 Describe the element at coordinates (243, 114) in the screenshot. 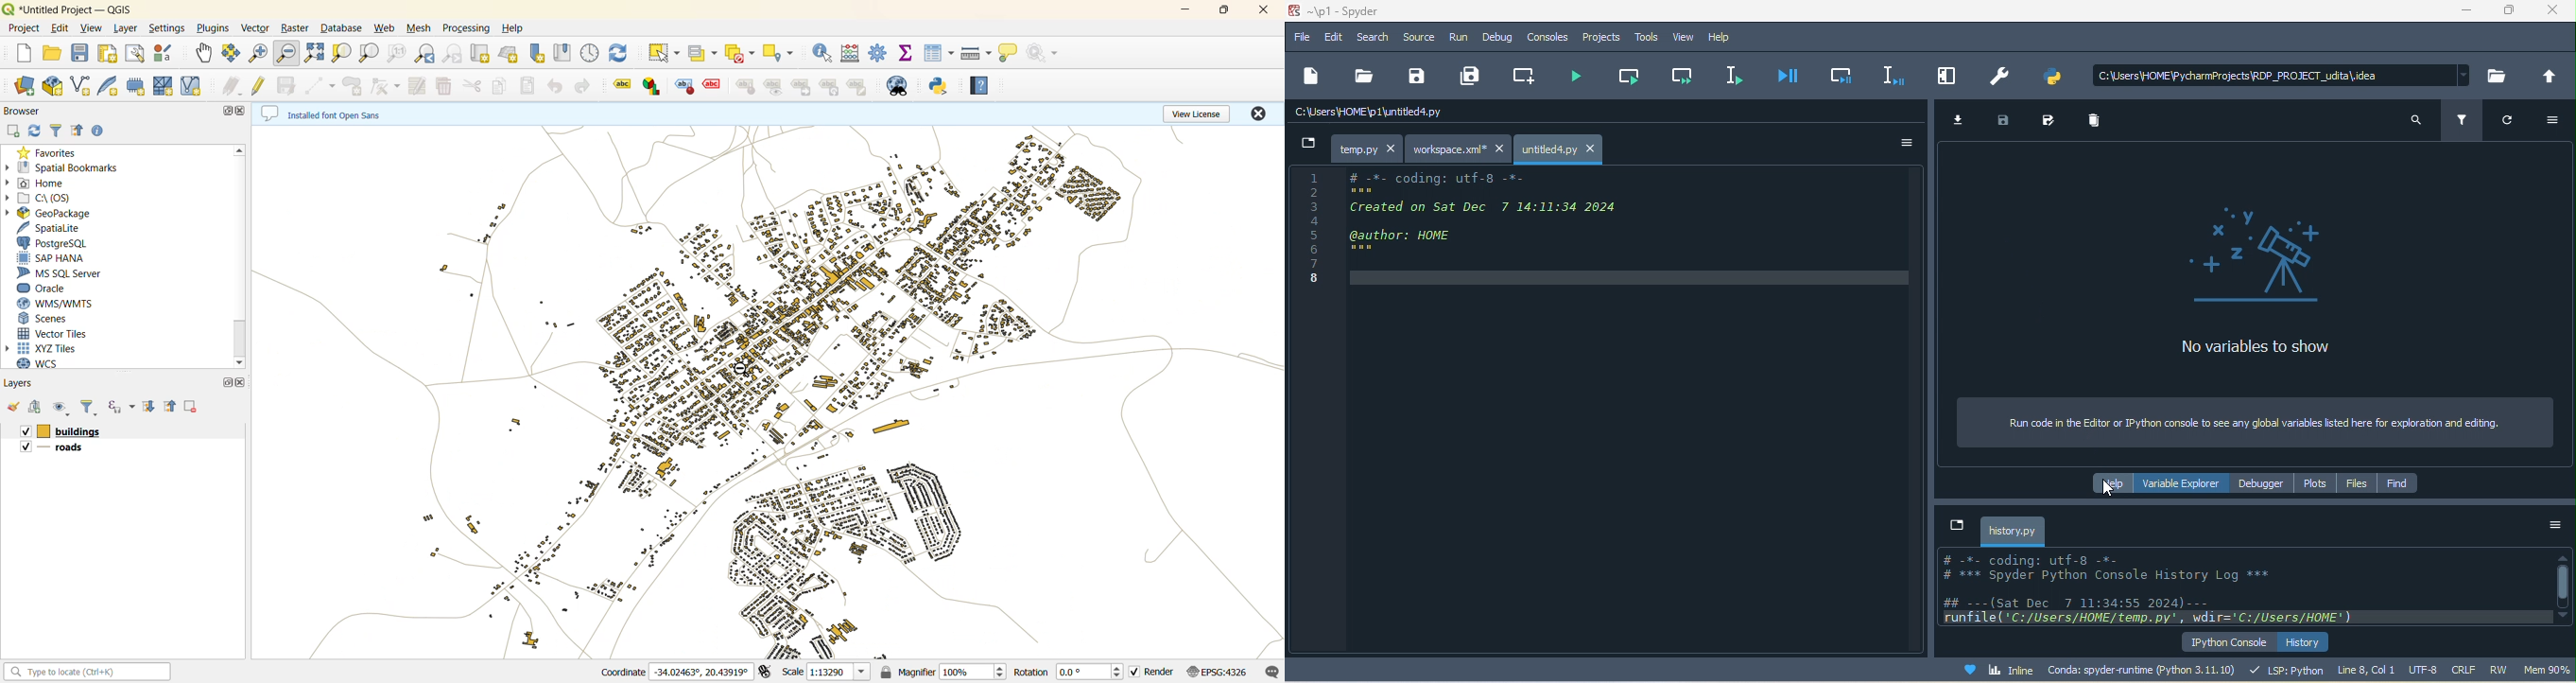

I see `close` at that location.